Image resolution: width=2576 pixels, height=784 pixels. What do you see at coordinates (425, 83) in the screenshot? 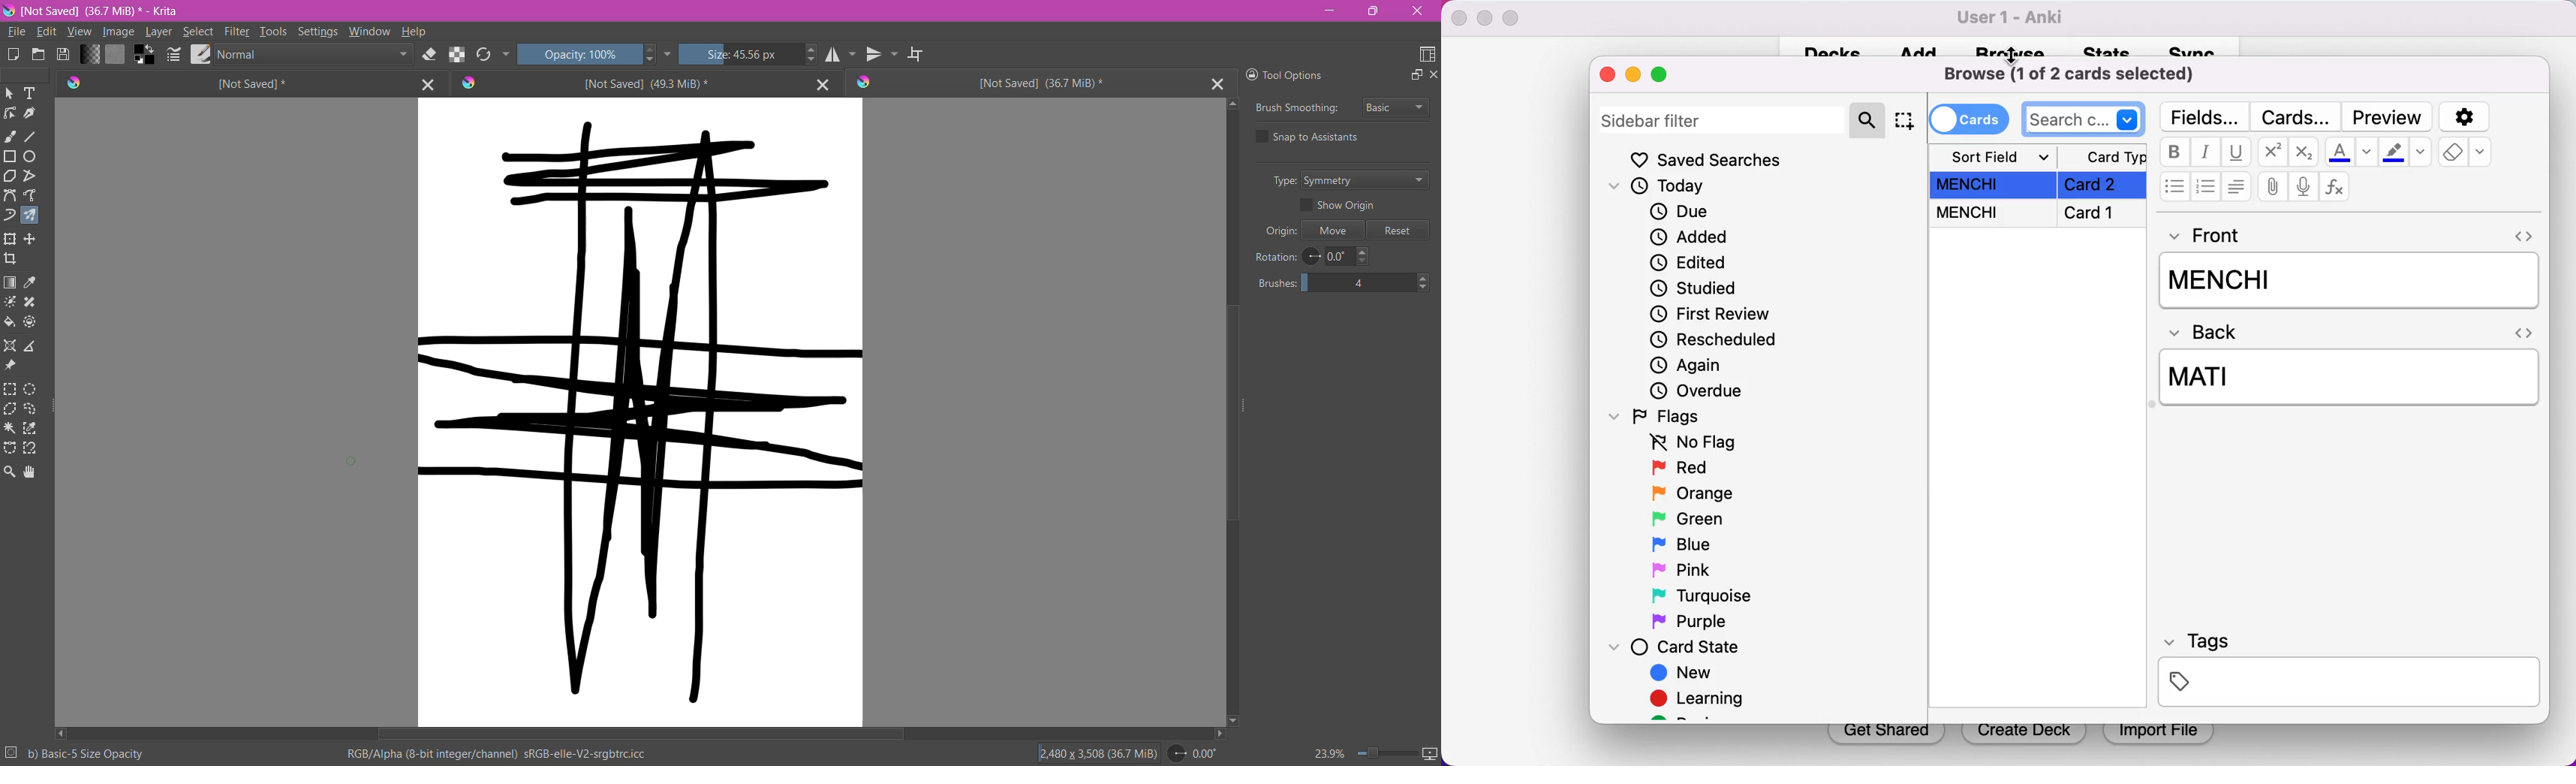
I see `Close Tab` at bounding box center [425, 83].